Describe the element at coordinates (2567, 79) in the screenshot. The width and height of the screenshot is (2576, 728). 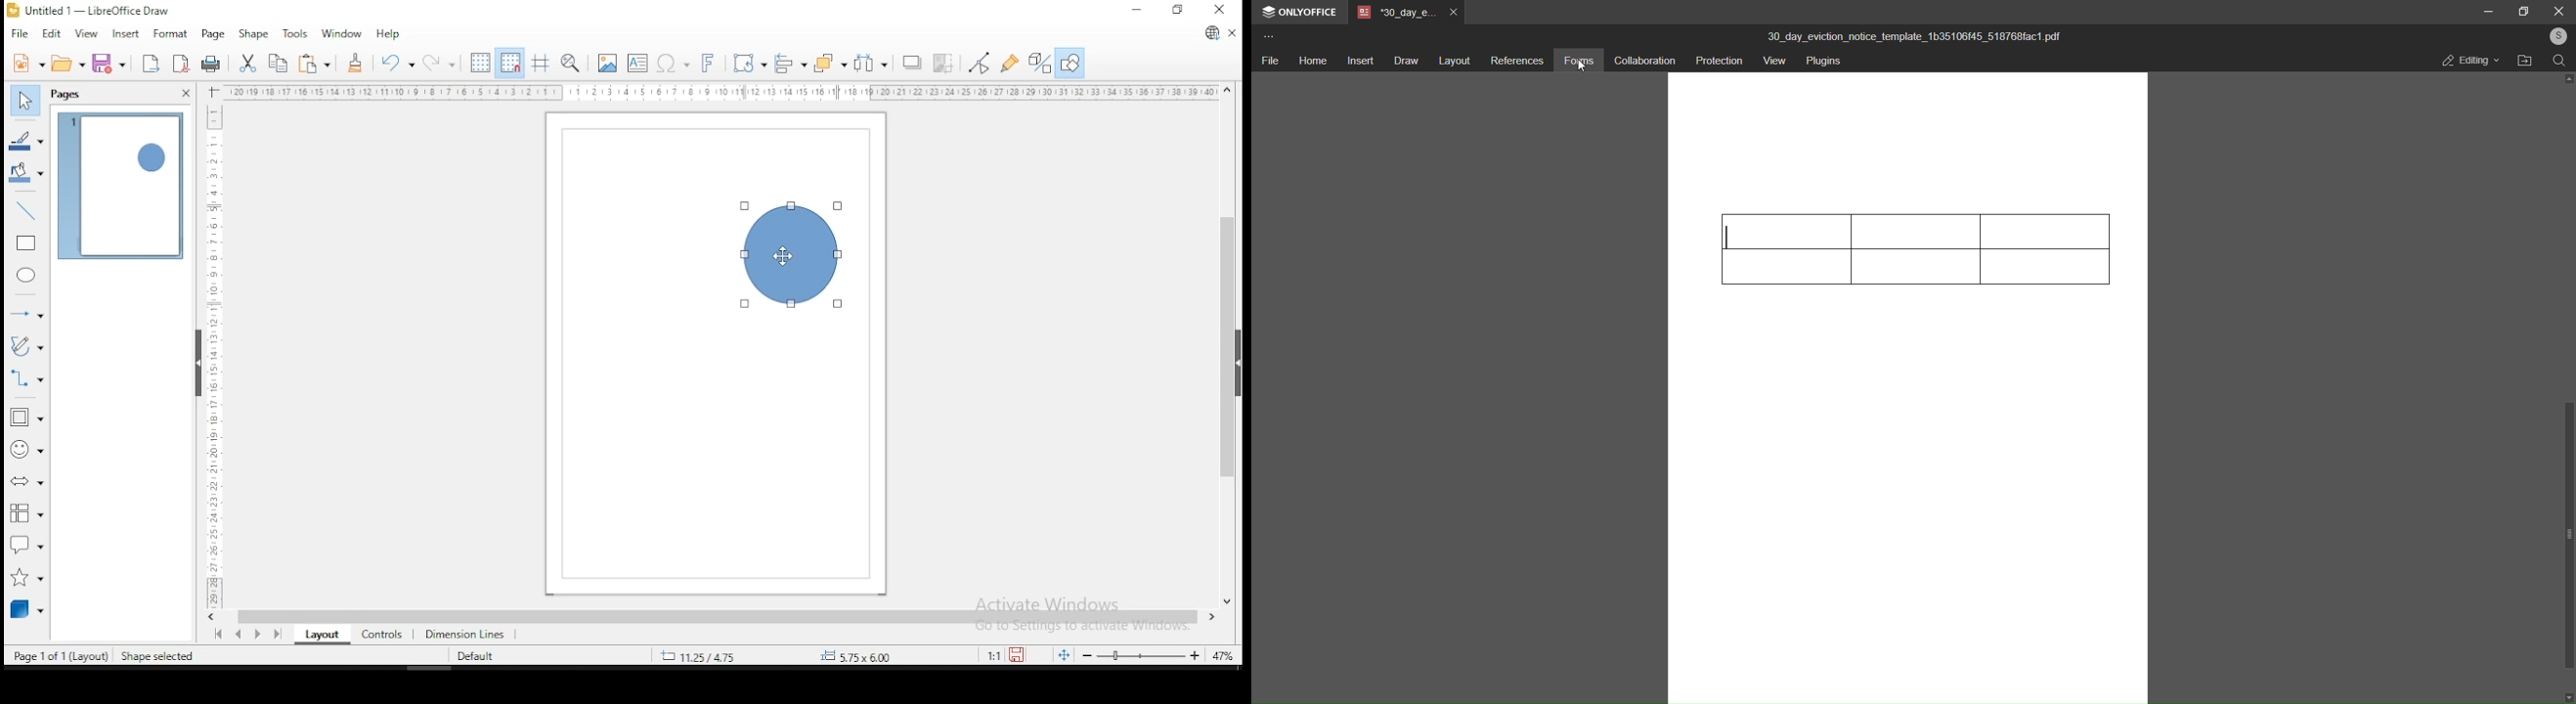
I see `up` at that location.